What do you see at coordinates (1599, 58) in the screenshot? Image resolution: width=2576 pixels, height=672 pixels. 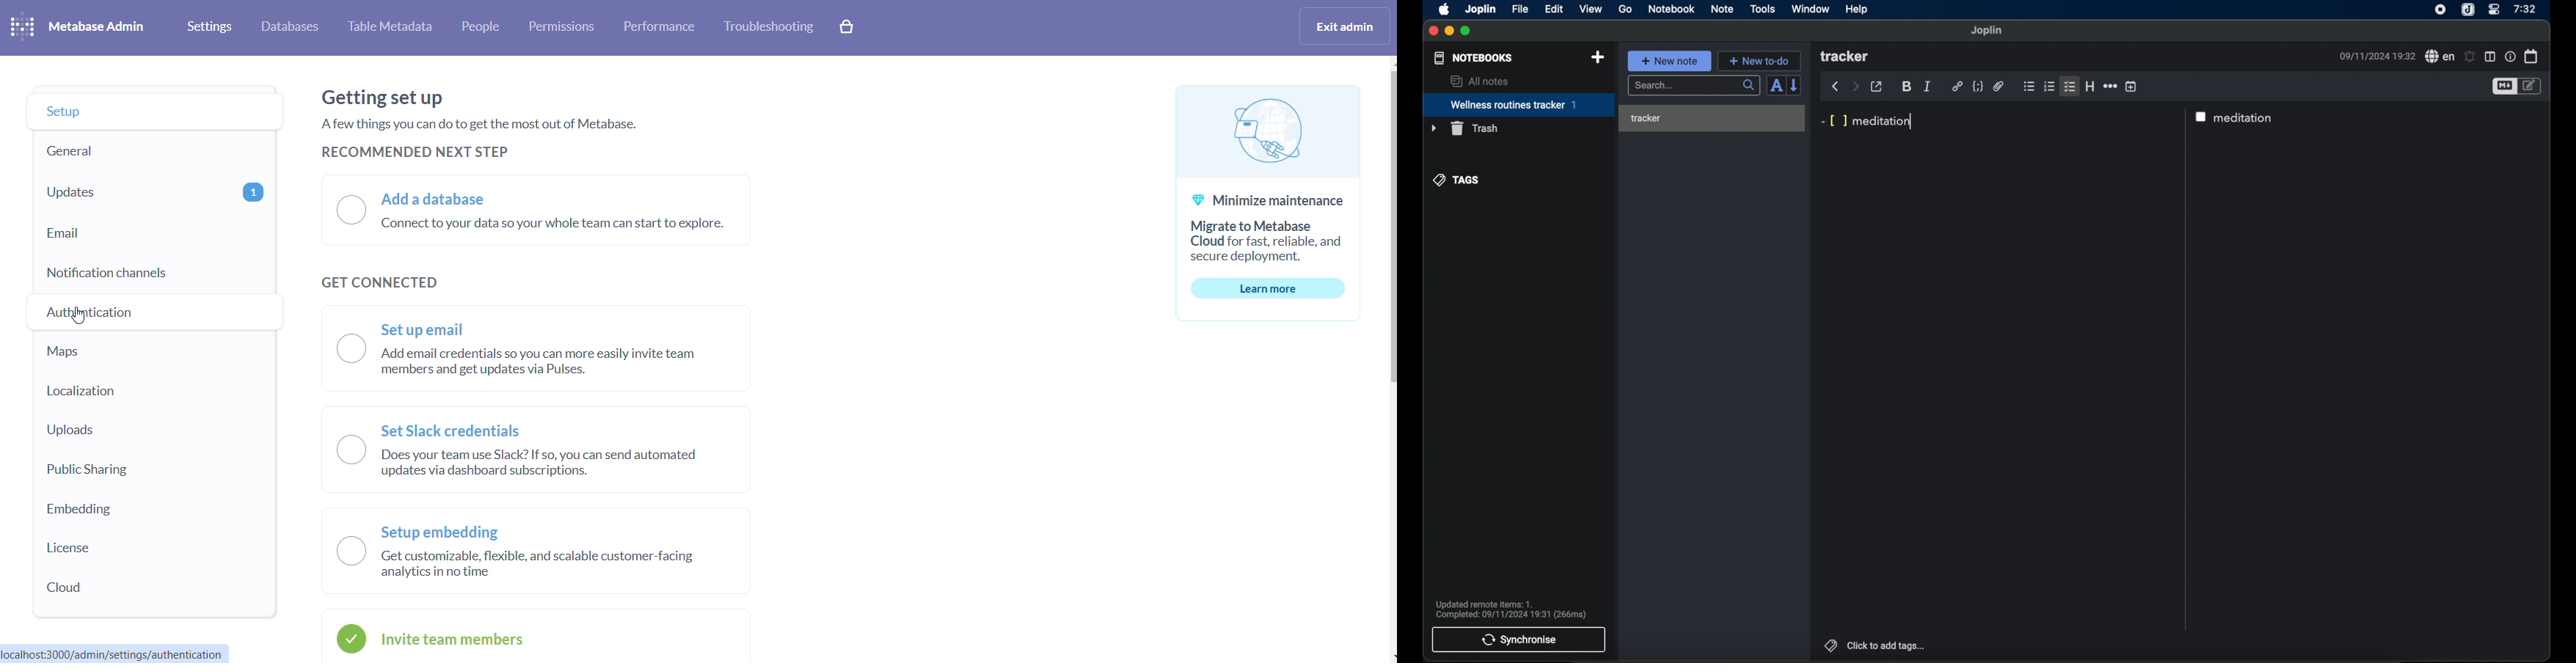 I see `new notebook` at bounding box center [1599, 58].